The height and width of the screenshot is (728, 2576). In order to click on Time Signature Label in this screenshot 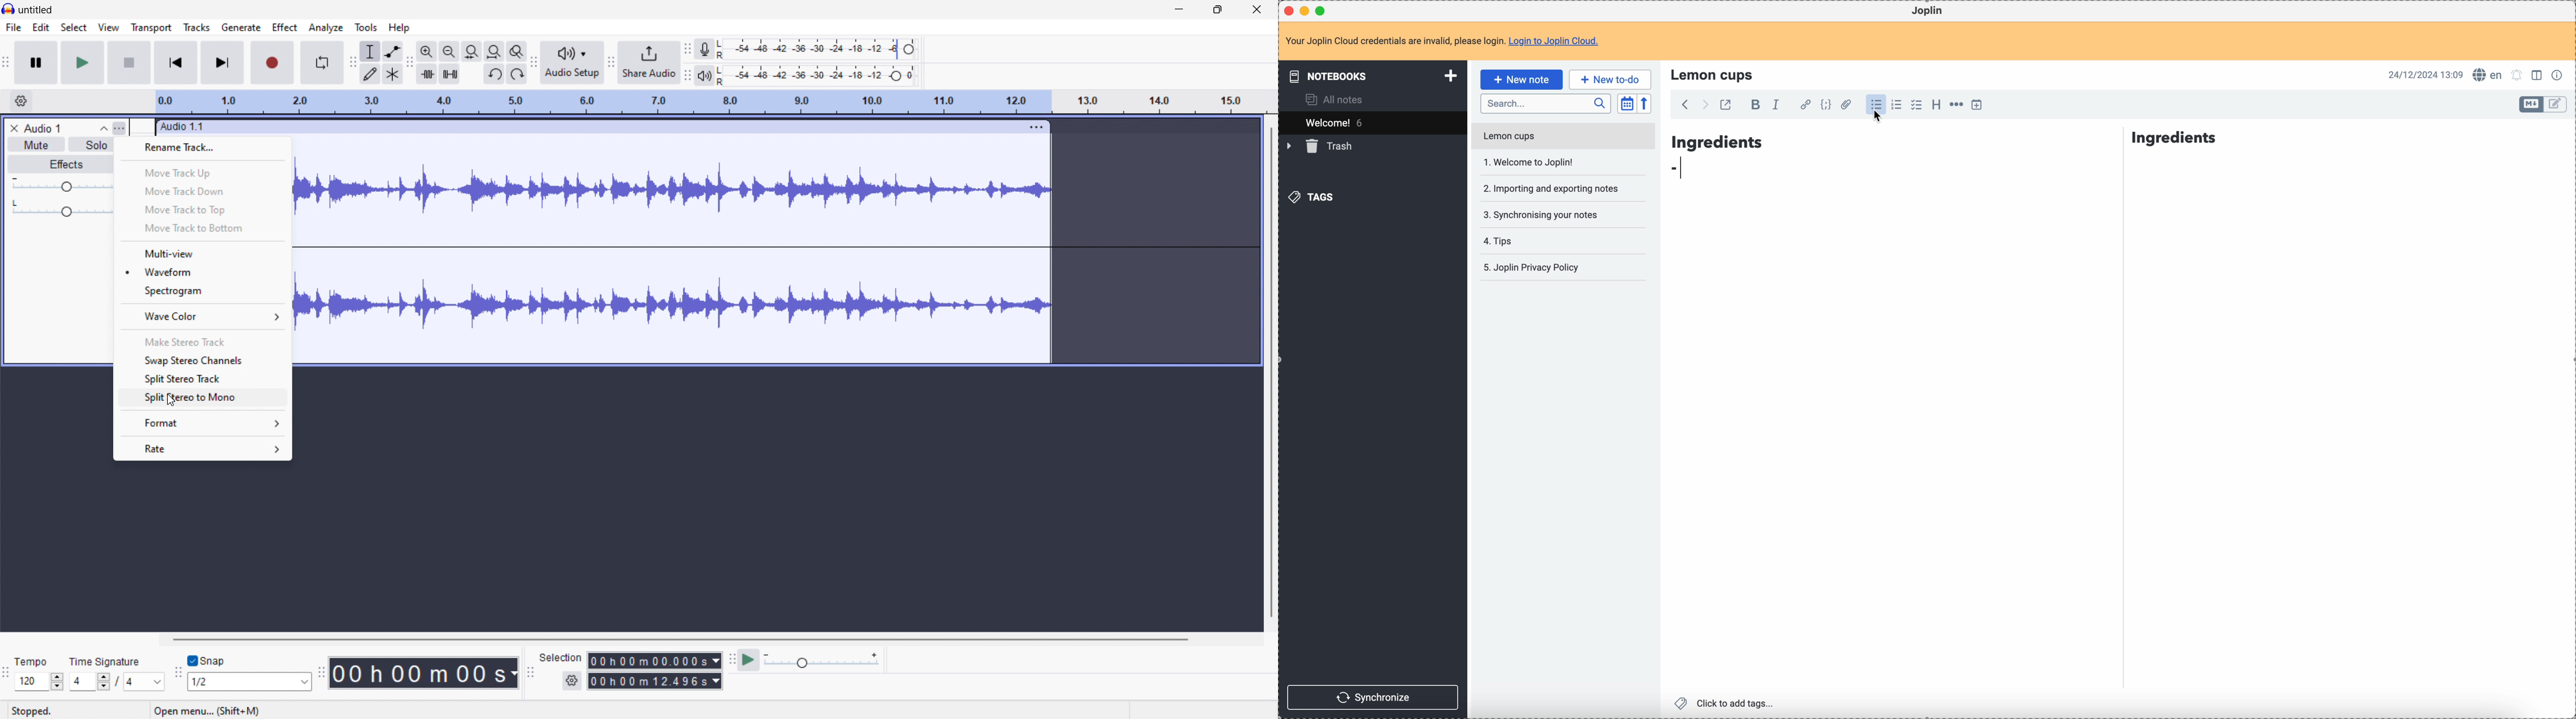, I will do `click(109, 660)`.